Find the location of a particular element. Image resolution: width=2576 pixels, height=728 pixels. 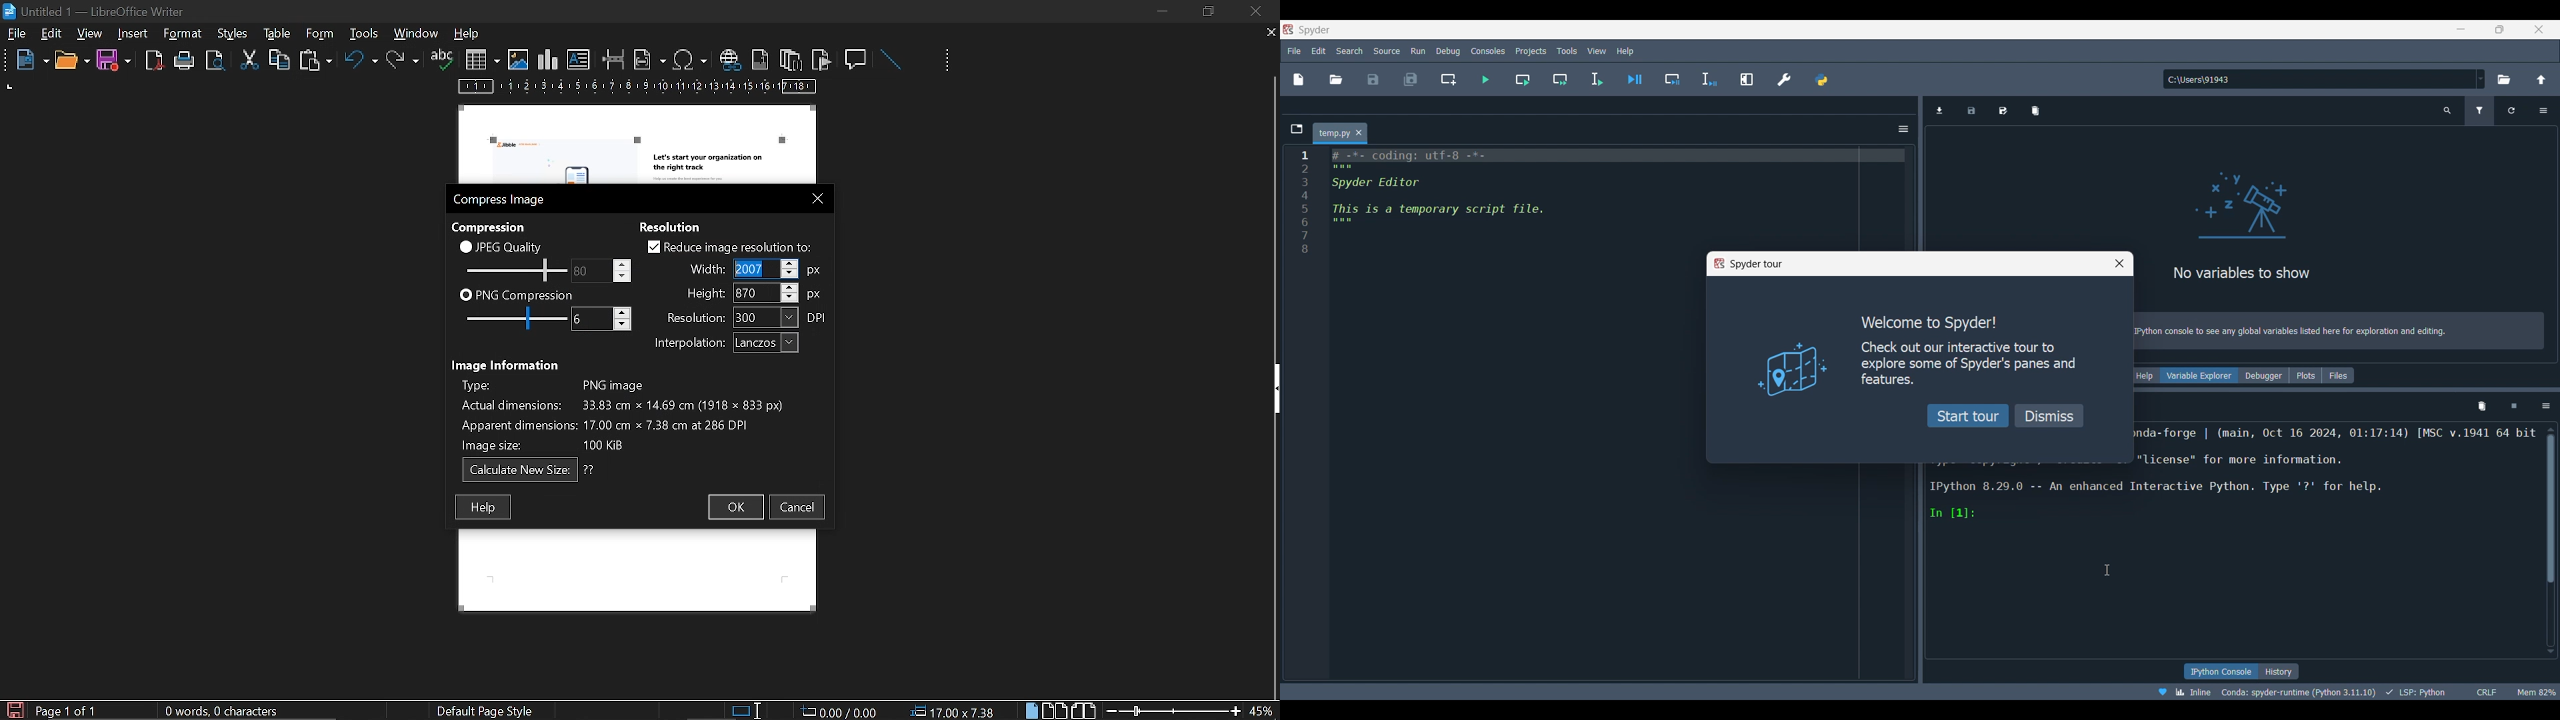

line is located at coordinates (890, 60).